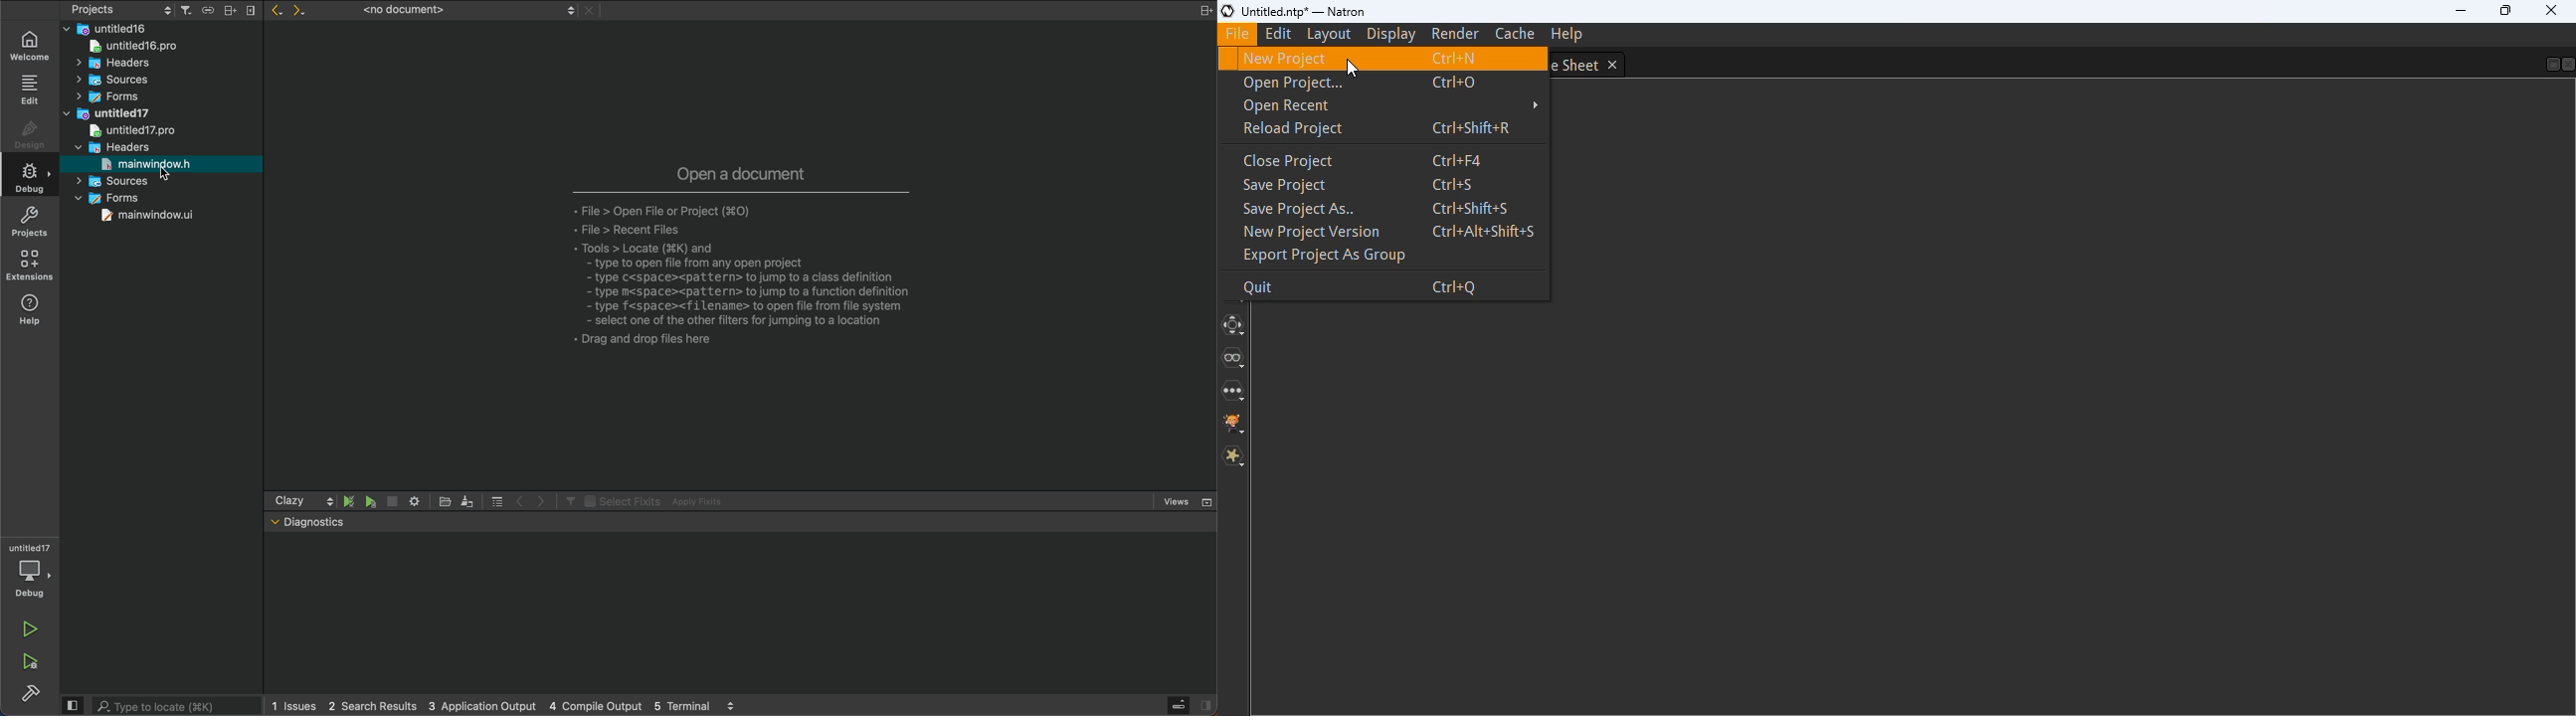  I want to click on Clazy, so click(289, 500).